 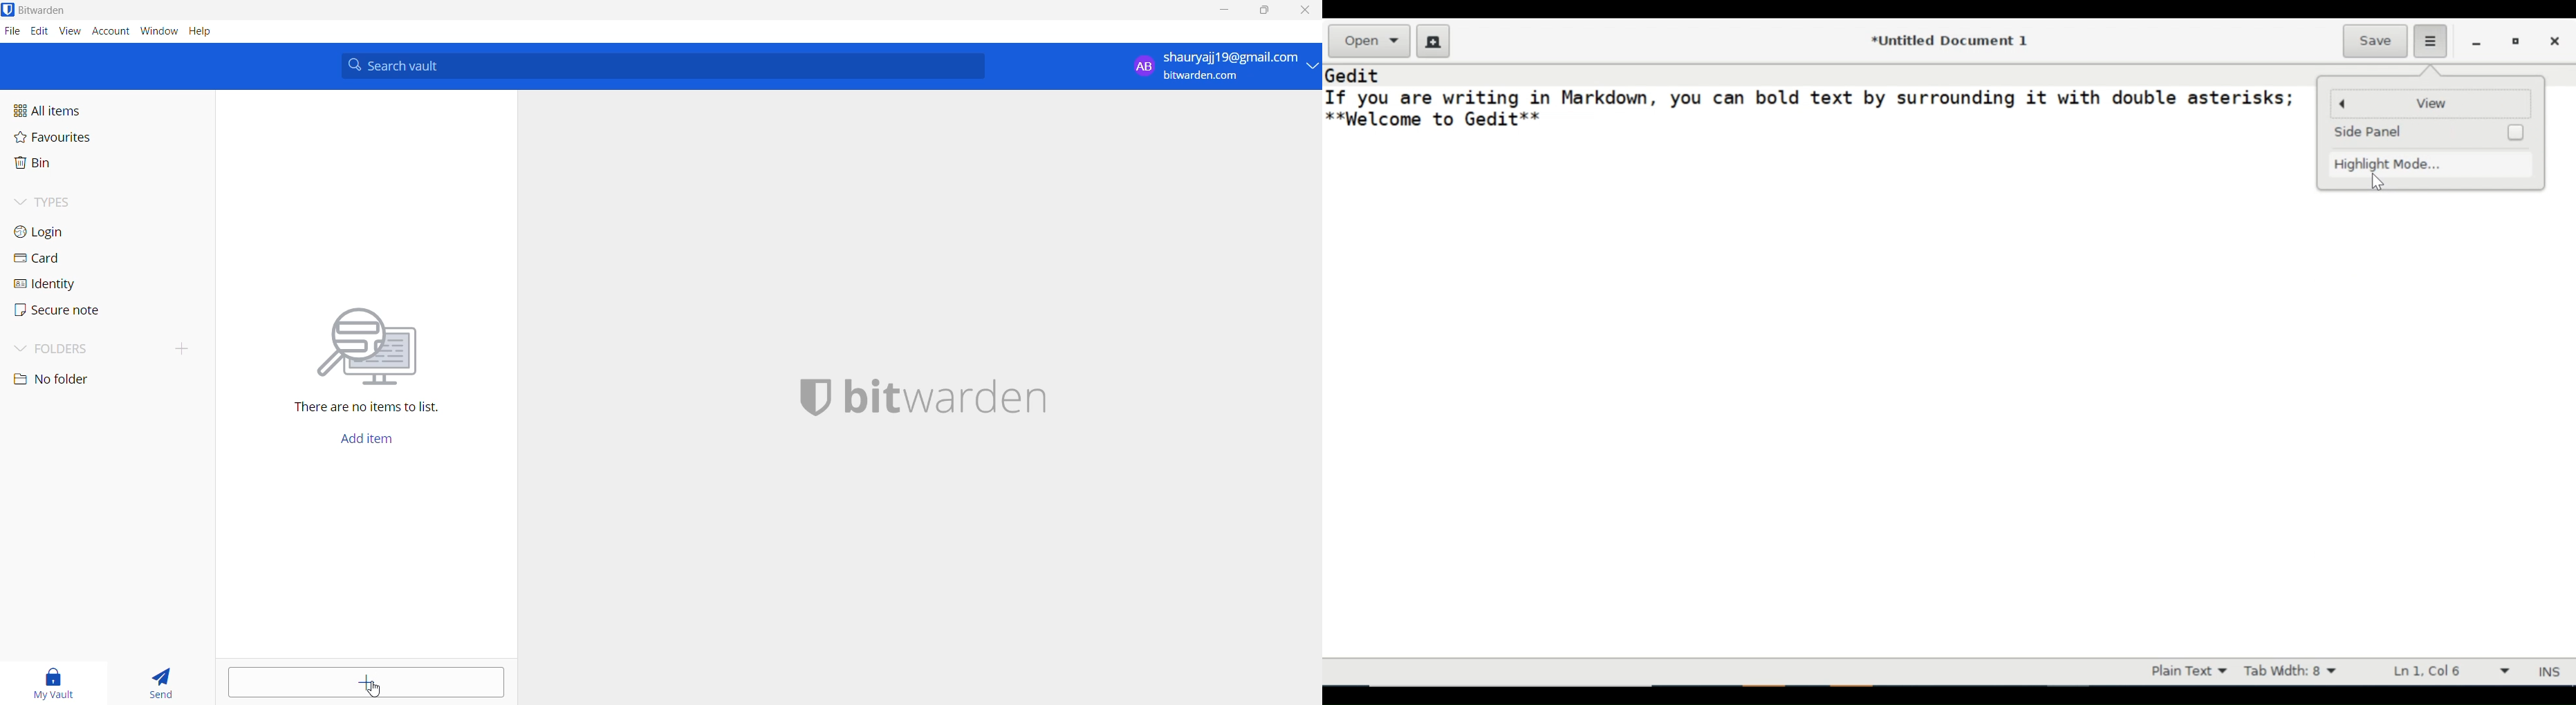 What do you see at coordinates (2517, 133) in the screenshot?
I see `Checkbox` at bounding box center [2517, 133].